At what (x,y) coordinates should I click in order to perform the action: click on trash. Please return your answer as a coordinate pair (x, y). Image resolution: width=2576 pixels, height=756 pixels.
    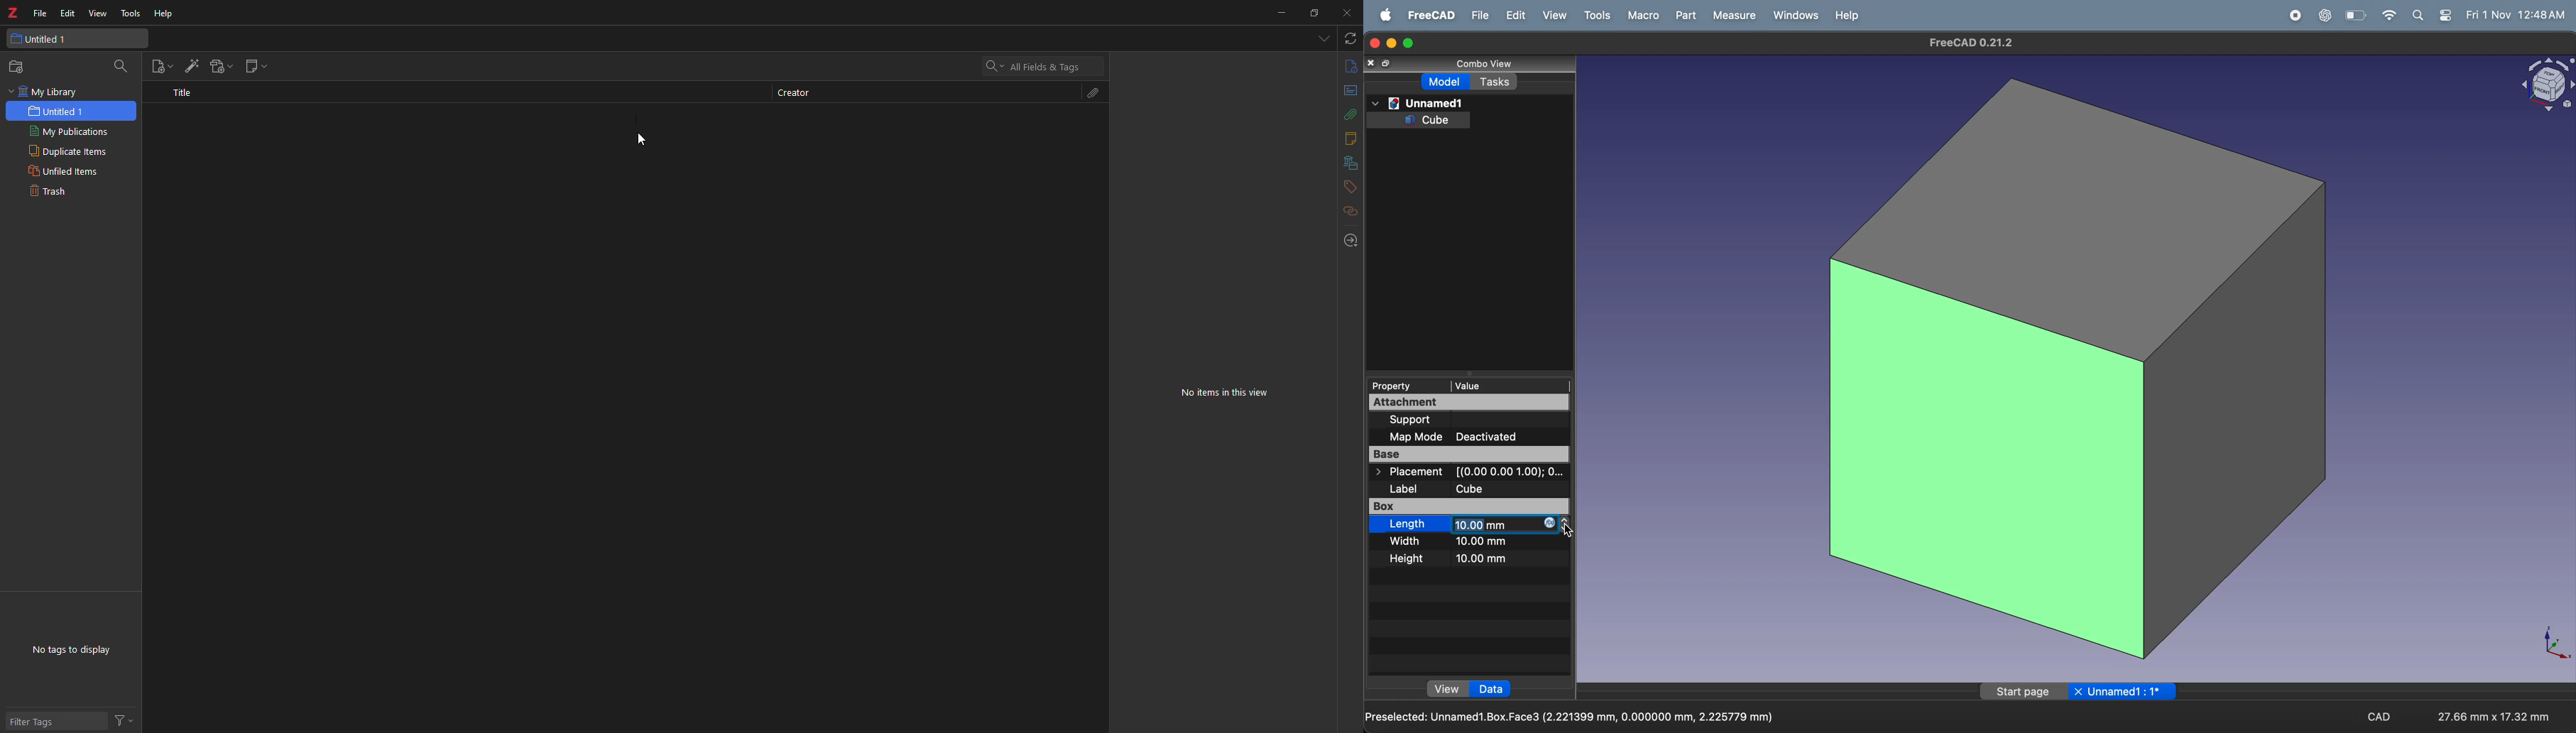
    Looking at the image, I should click on (71, 192).